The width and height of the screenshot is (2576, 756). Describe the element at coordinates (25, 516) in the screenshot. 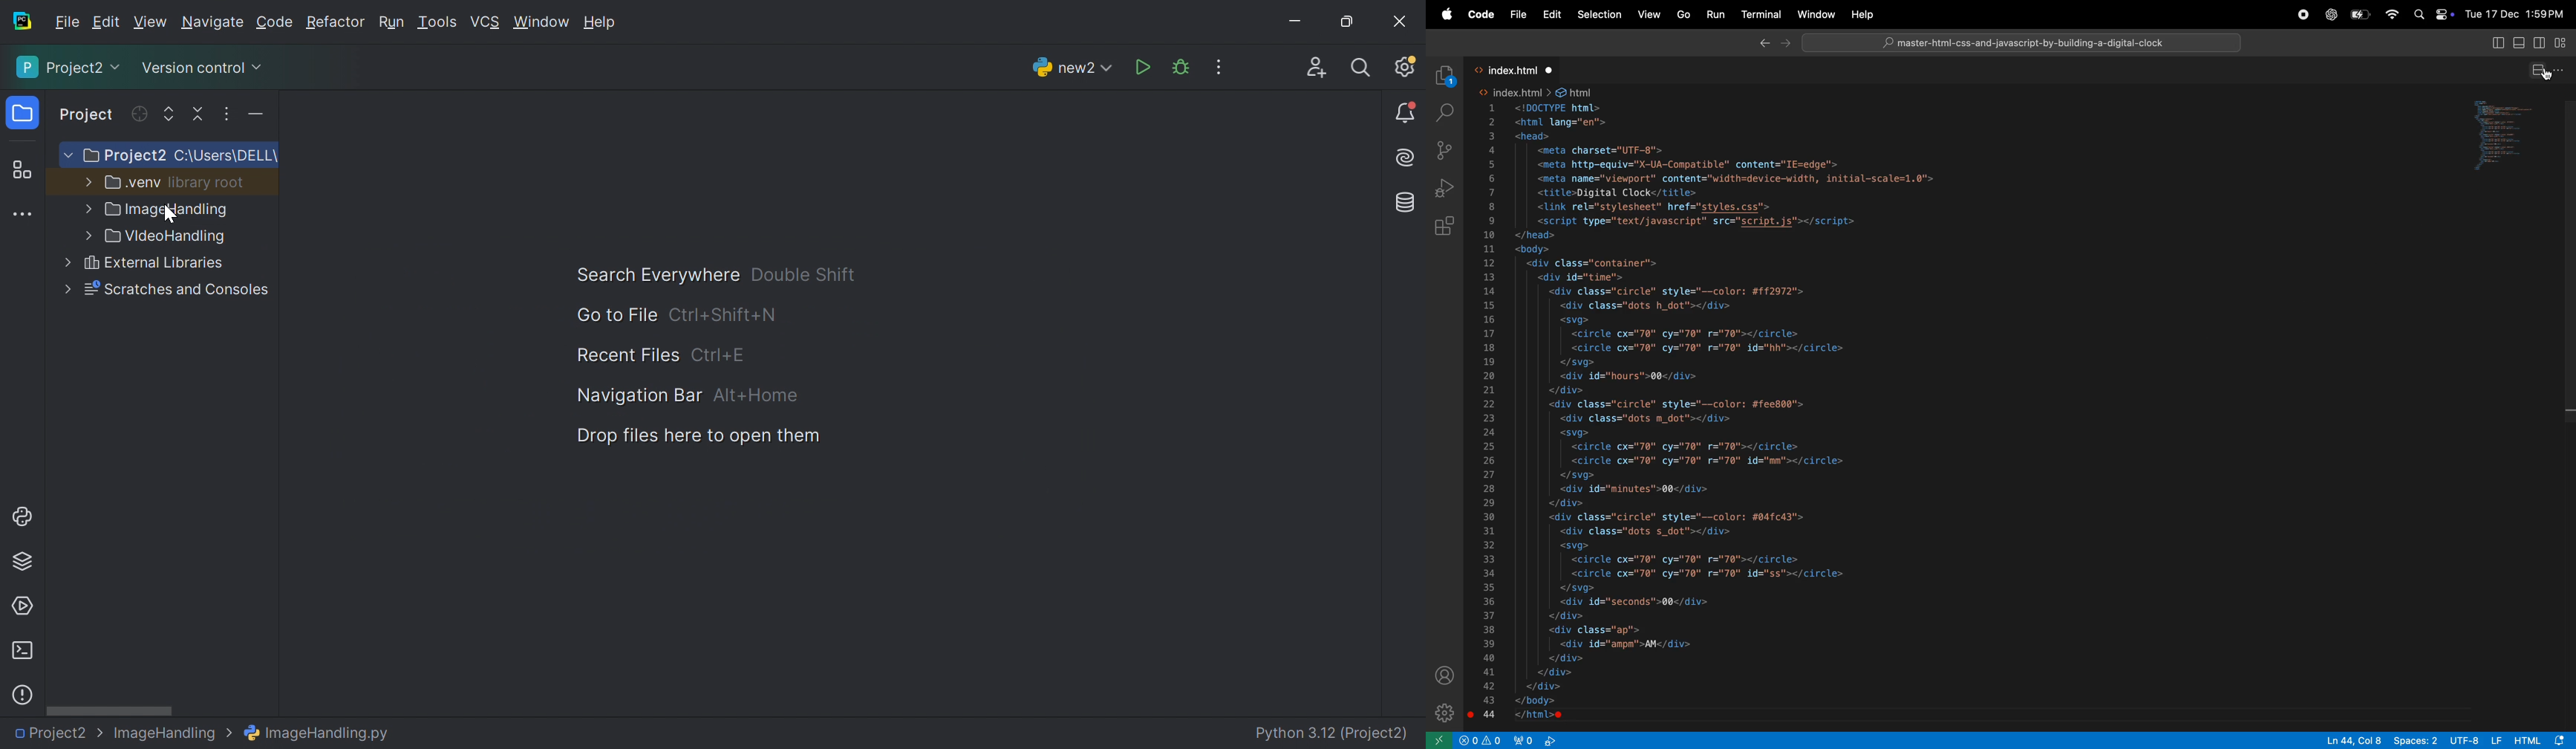

I see `Python console` at that location.